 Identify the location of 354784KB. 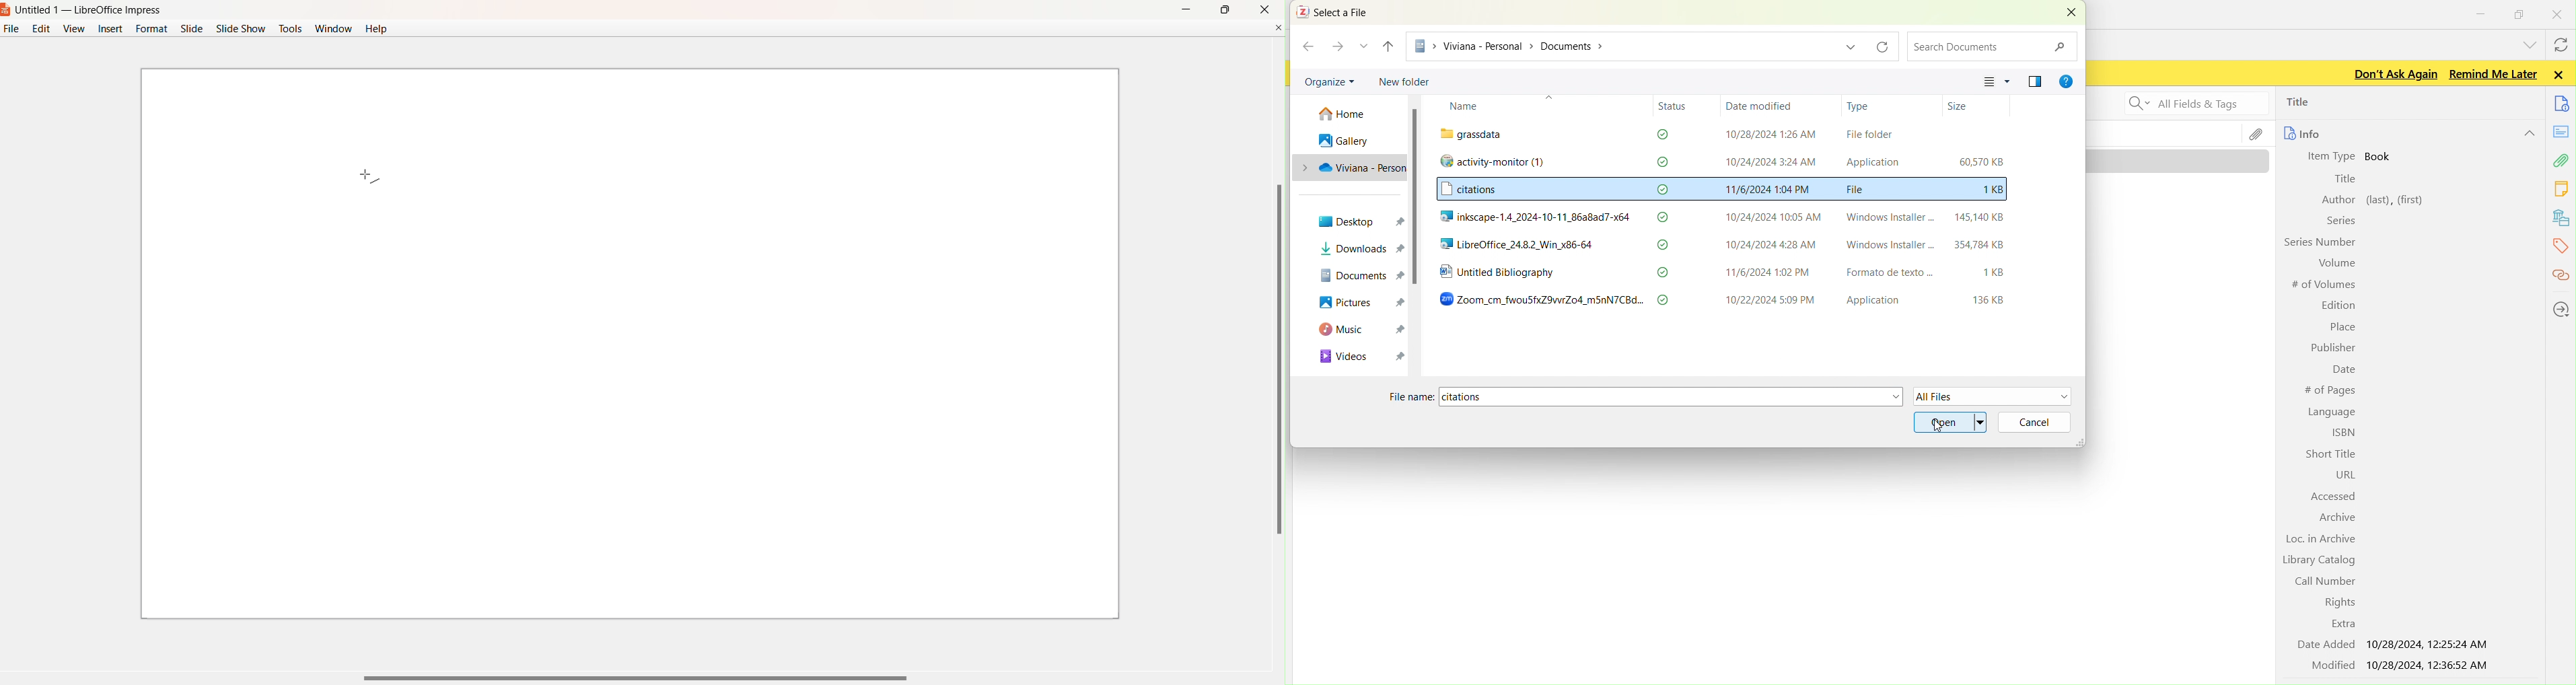
(1982, 245).